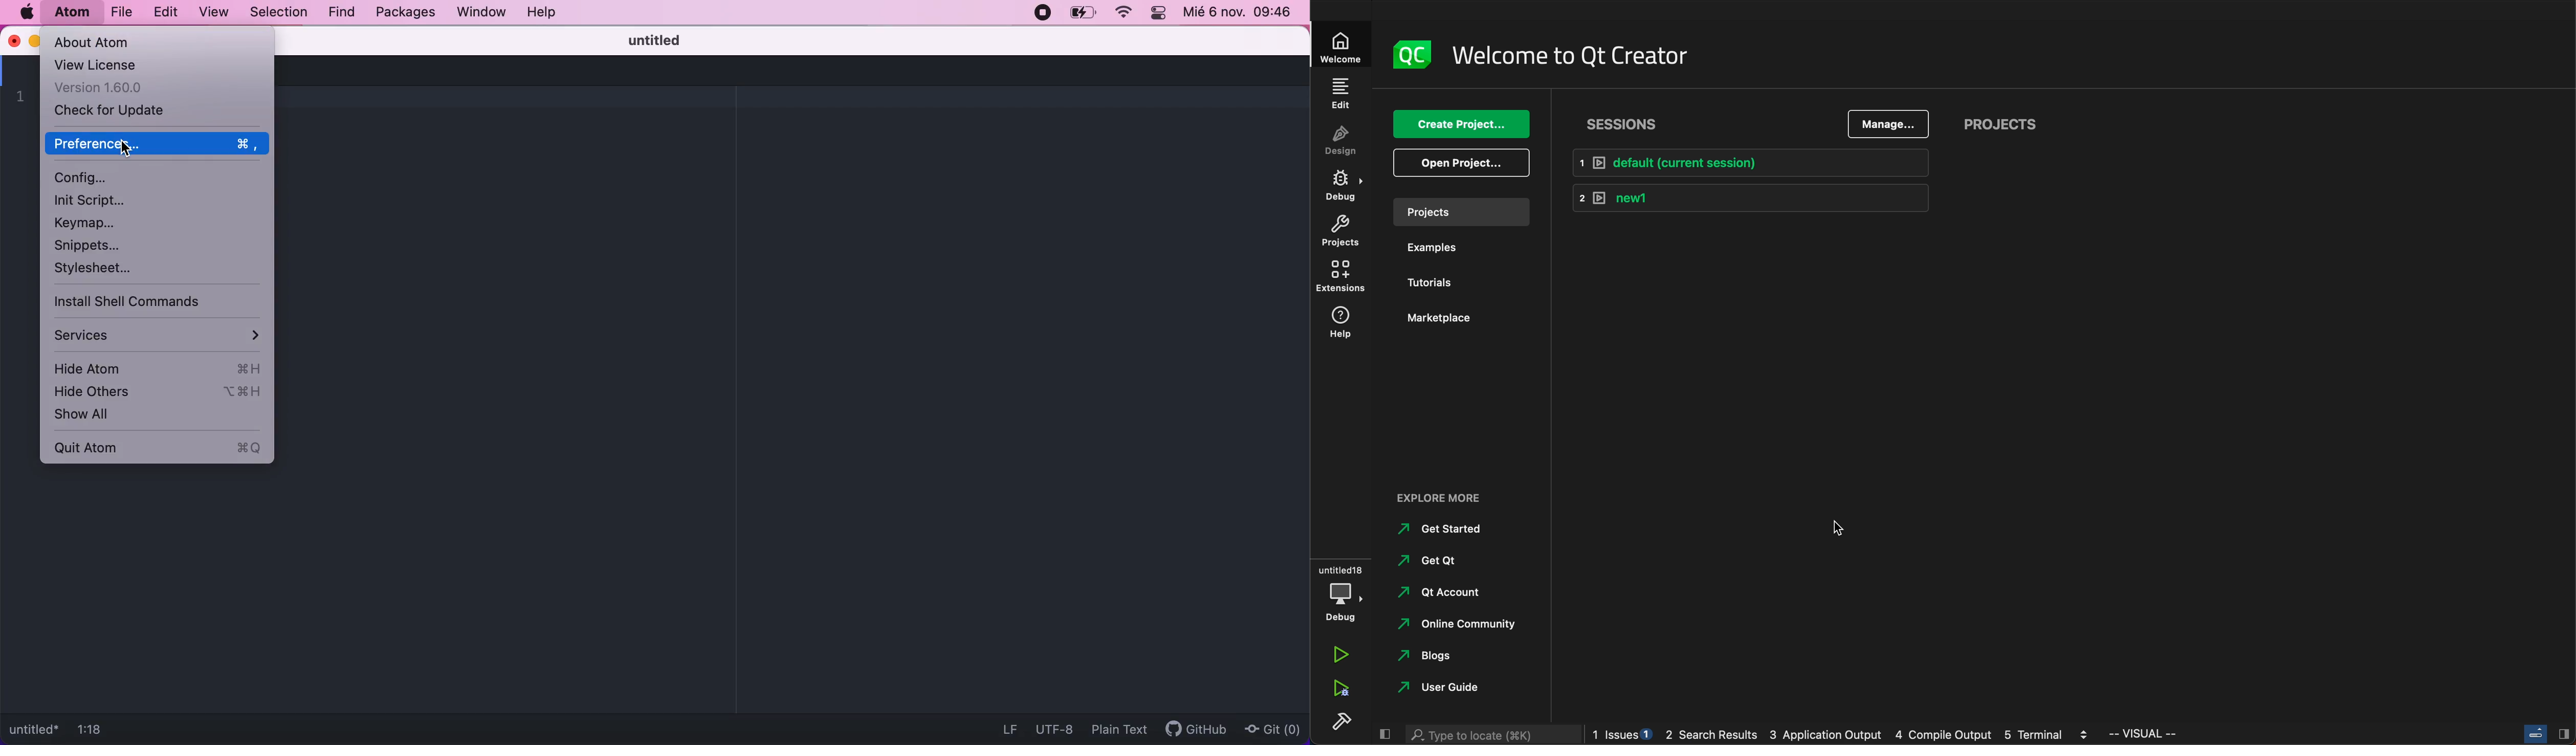 The width and height of the screenshot is (2576, 756). Describe the element at coordinates (1631, 124) in the screenshot. I see `sessions` at that location.